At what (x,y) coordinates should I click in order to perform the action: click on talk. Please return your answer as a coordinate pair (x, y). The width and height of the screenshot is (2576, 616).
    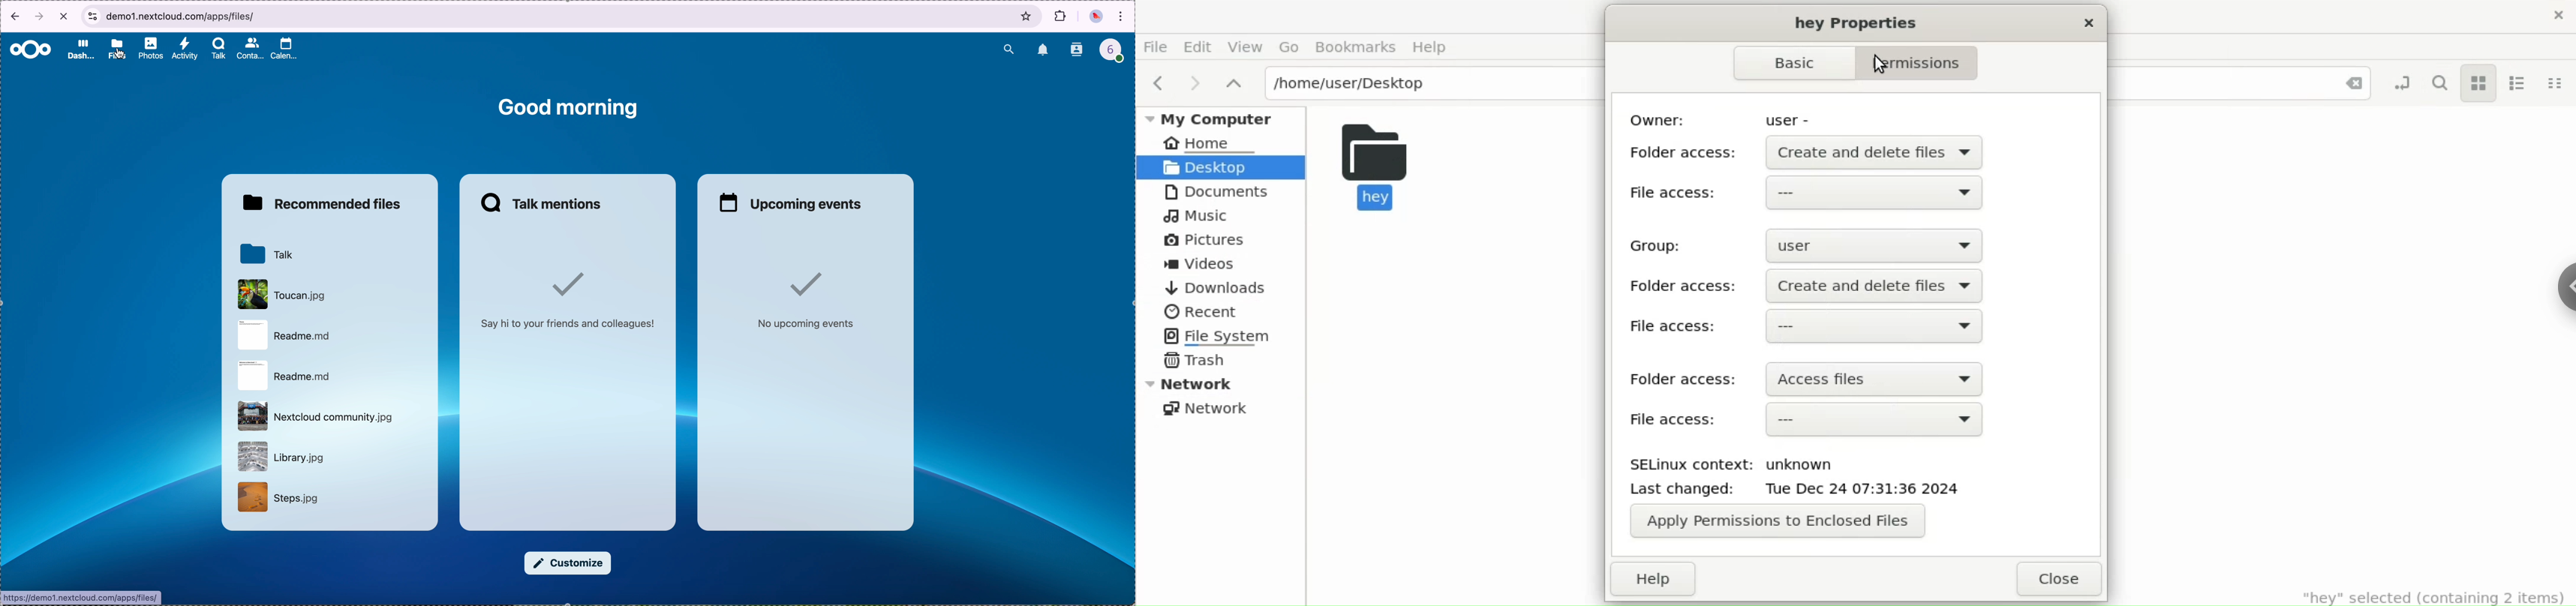
    Looking at the image, I should click on (266, 254).